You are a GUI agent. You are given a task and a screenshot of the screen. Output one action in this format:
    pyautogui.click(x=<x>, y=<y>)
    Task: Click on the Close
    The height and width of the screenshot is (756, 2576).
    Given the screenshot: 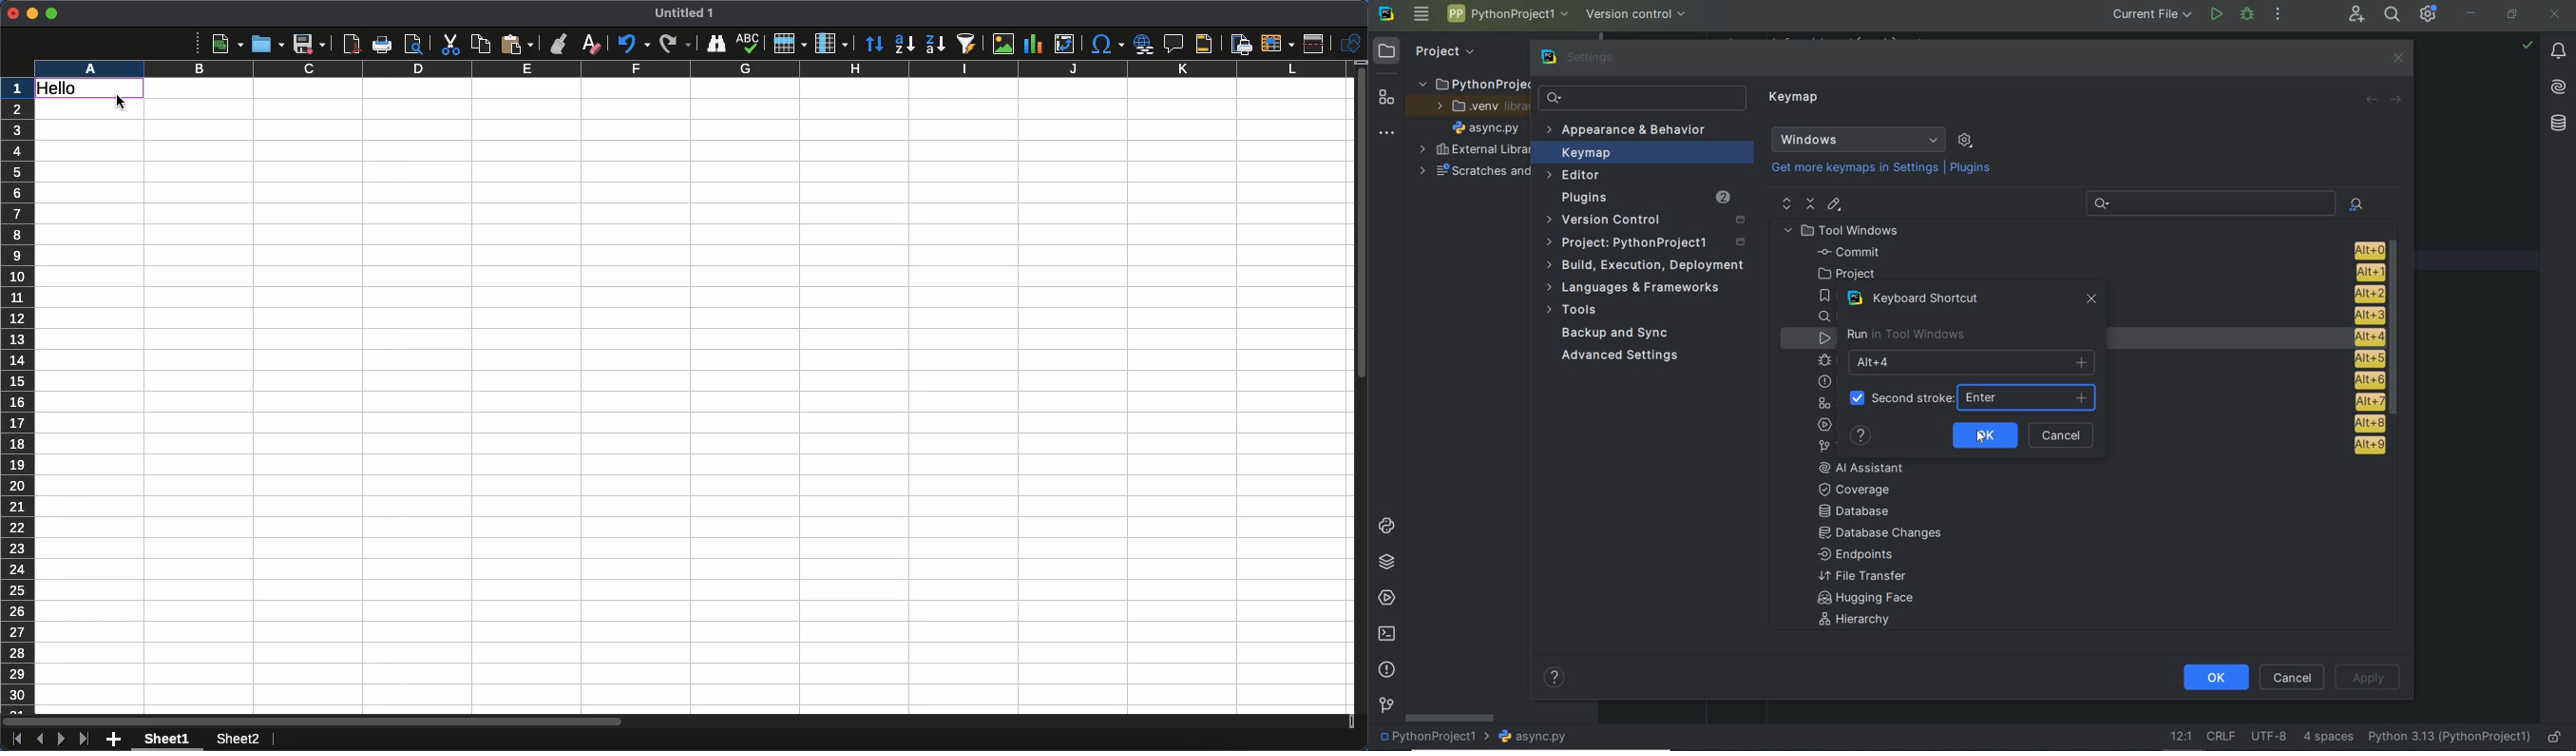 What is the action you would take?
    pyautogui.click(x=12, y=13)
    